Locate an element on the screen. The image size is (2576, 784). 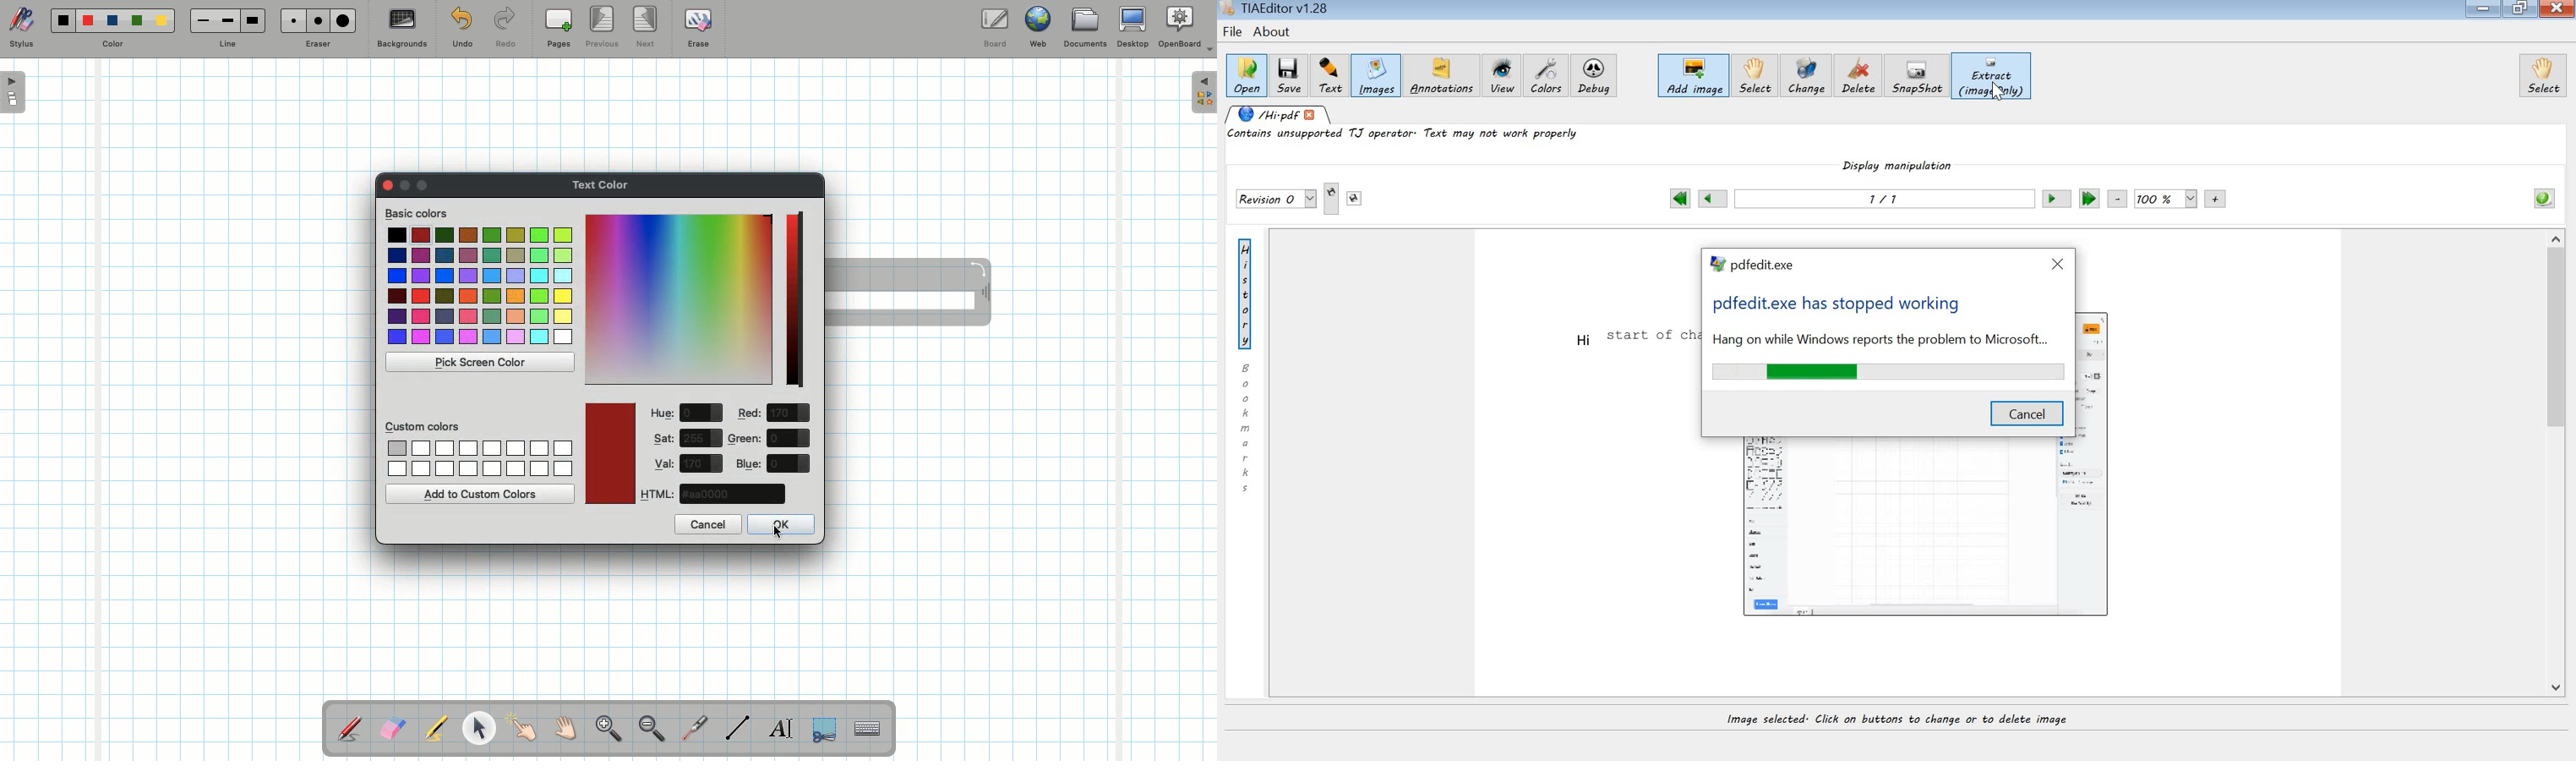
Highlighter is located at coordinates (434, 730).